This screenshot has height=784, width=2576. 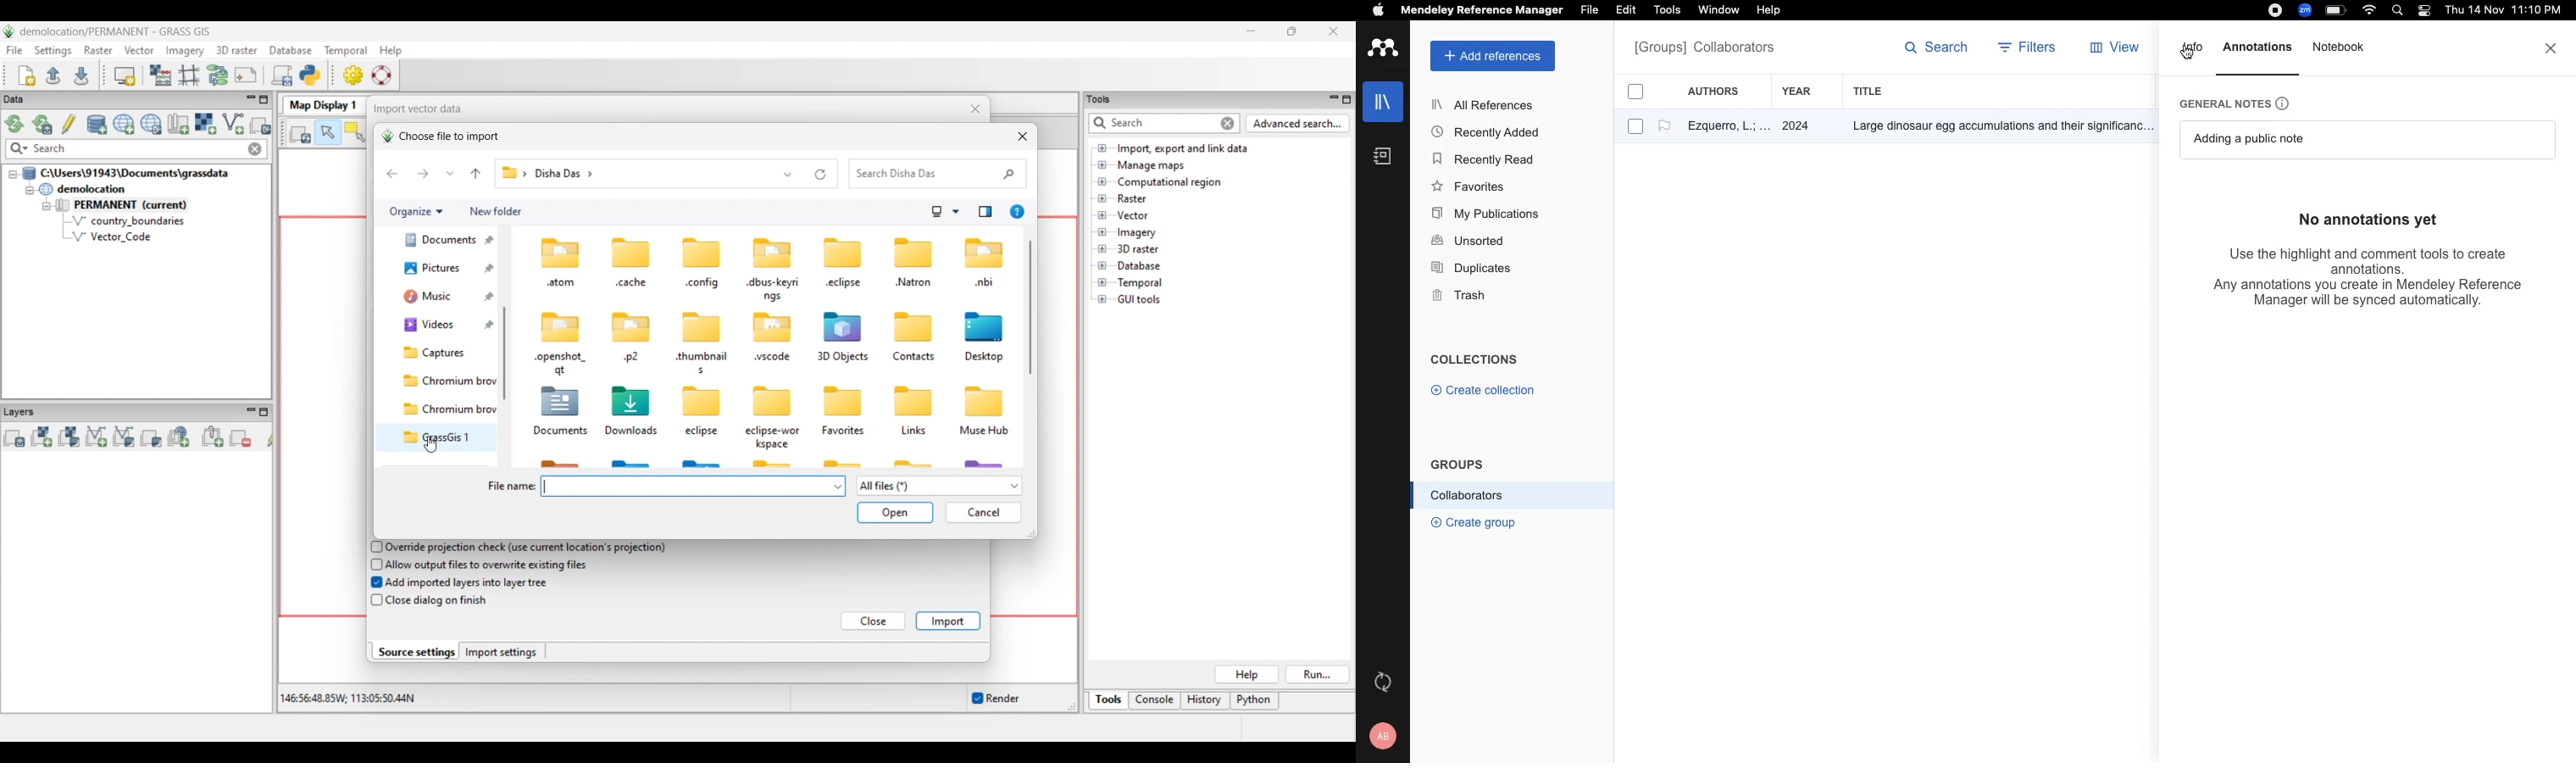 I want to click on Collaborators, so click(x=1468, y=495).